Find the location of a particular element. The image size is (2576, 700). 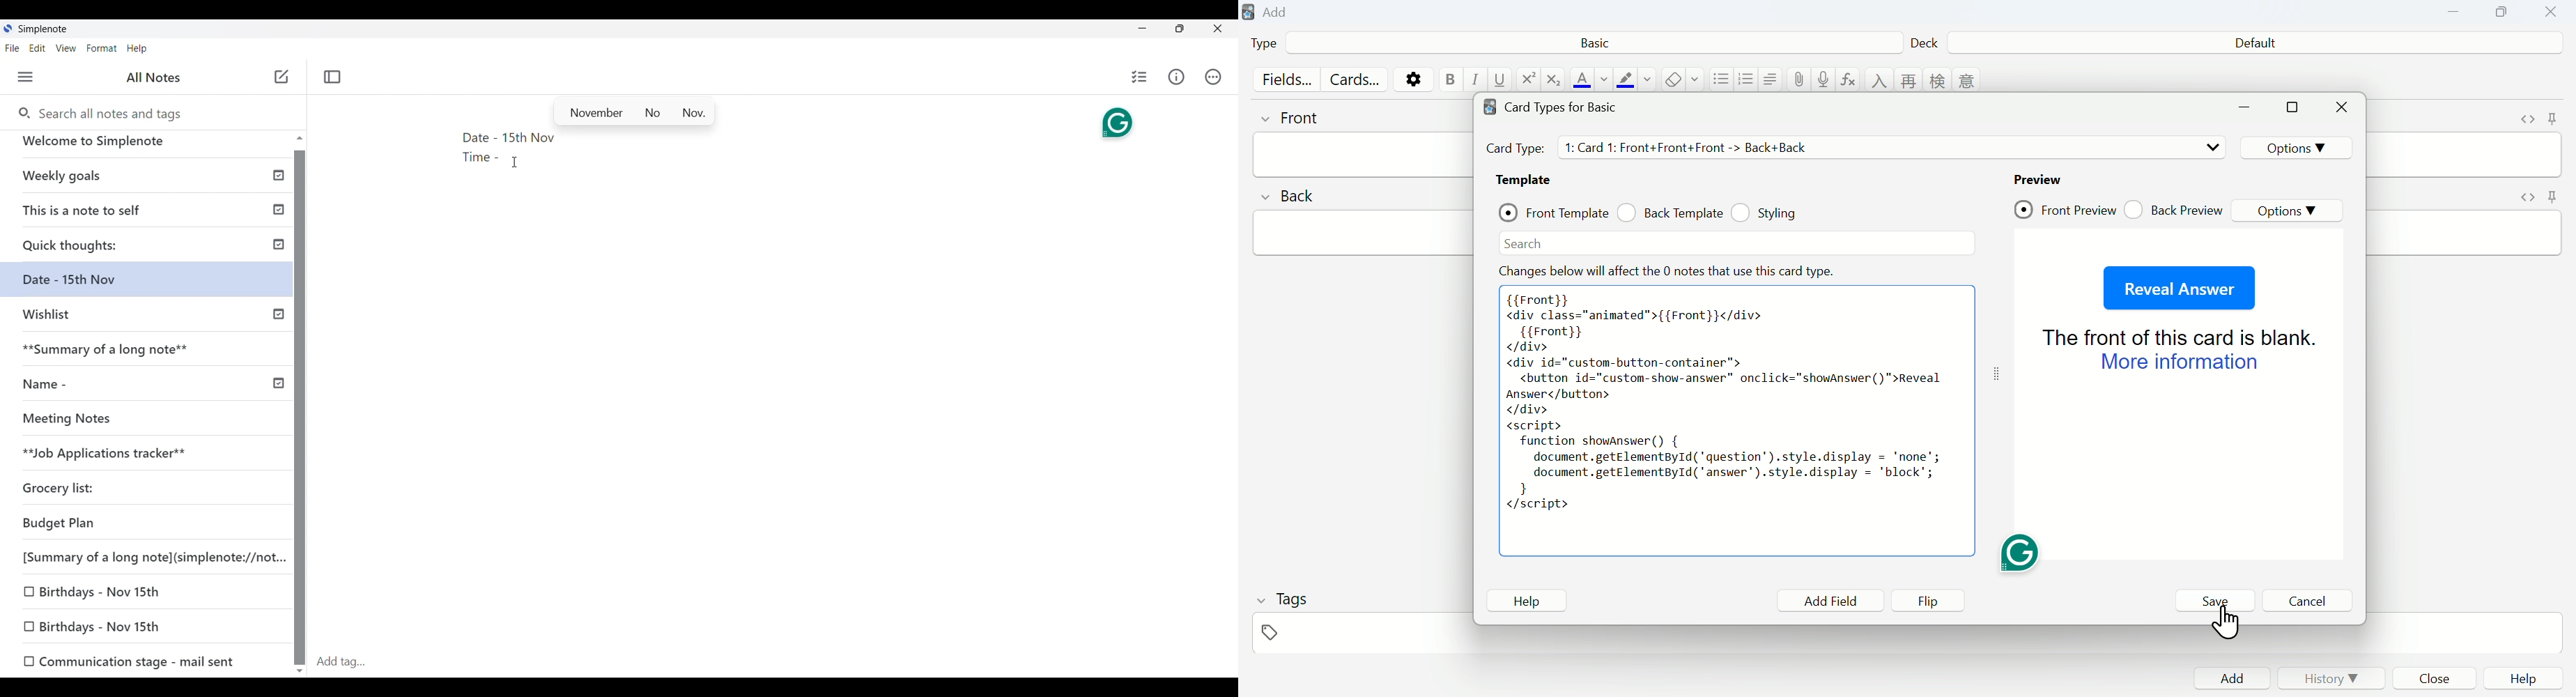

Published note, indicated by check icon is located at coordinates (152, 354).